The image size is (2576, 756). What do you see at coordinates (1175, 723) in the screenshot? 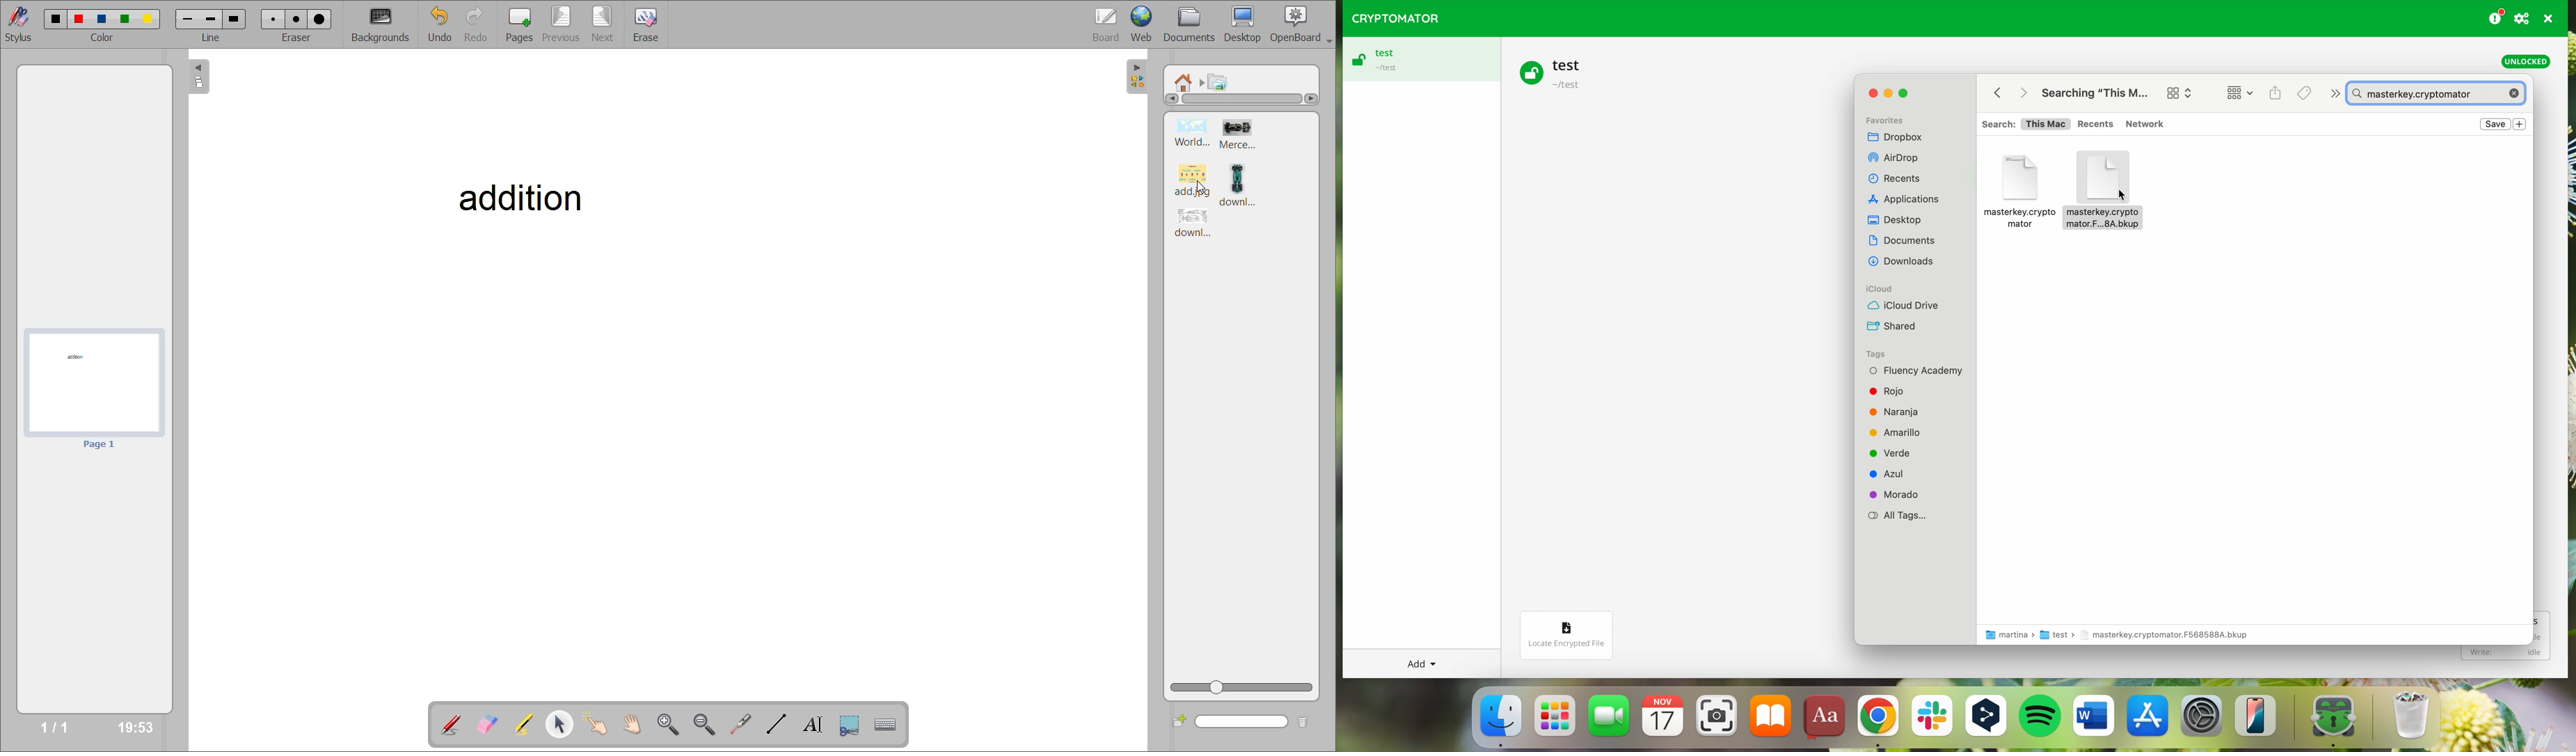
I see `add folder` at bounding box center [1175, 723].